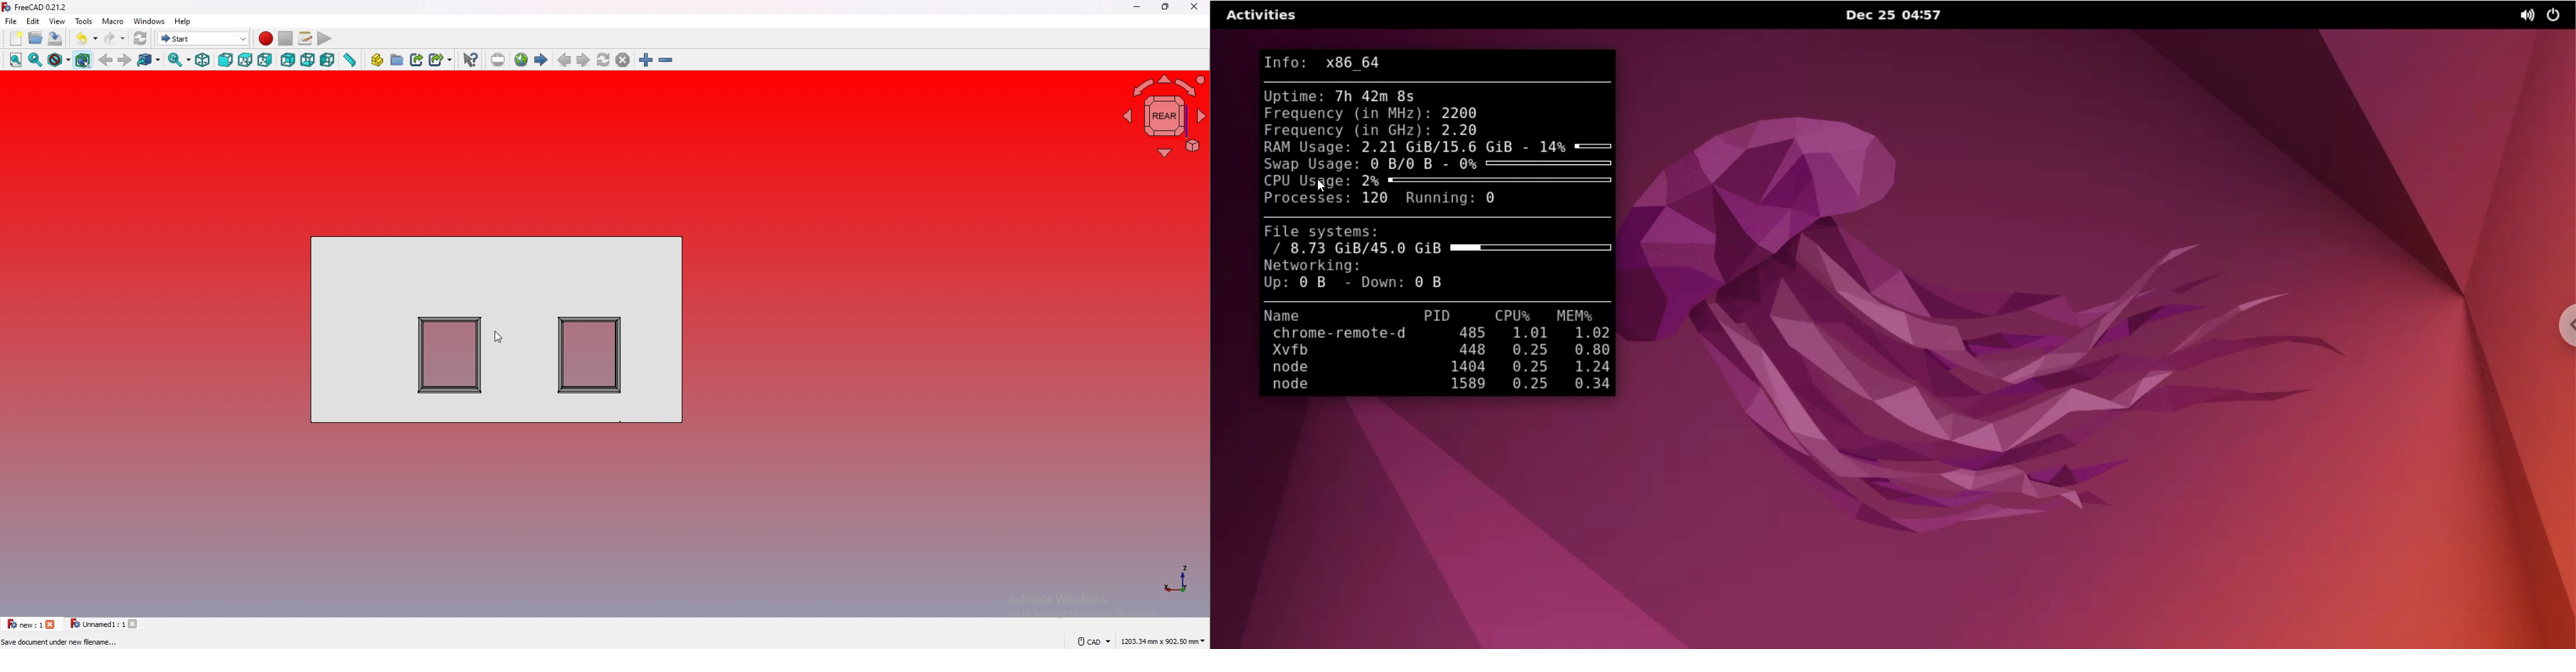 Image resolution: width=2576 pixels, height=672 pixels. Describe the element at coordinates (285, 38) in the screenshot. I see `stop macros` at that location.